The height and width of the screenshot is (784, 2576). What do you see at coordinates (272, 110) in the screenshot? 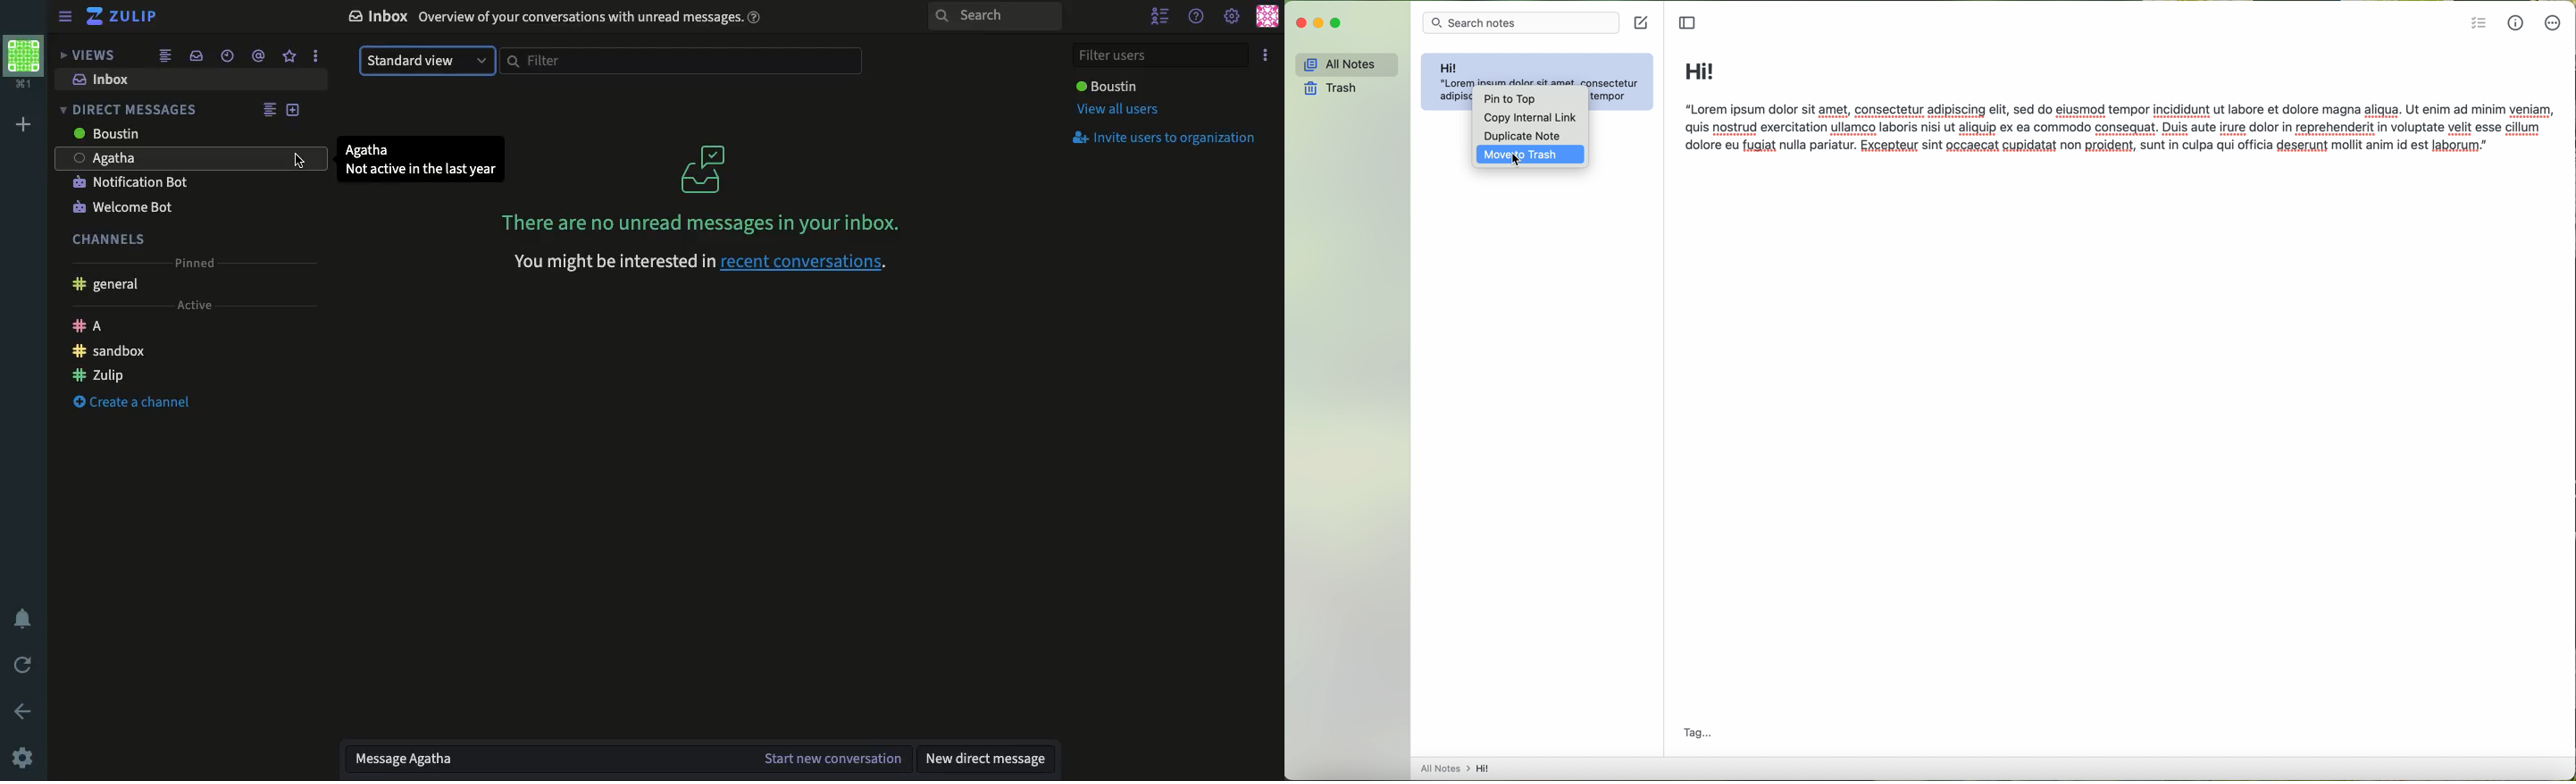
I see `Feed` at bounding box center [272, 110].